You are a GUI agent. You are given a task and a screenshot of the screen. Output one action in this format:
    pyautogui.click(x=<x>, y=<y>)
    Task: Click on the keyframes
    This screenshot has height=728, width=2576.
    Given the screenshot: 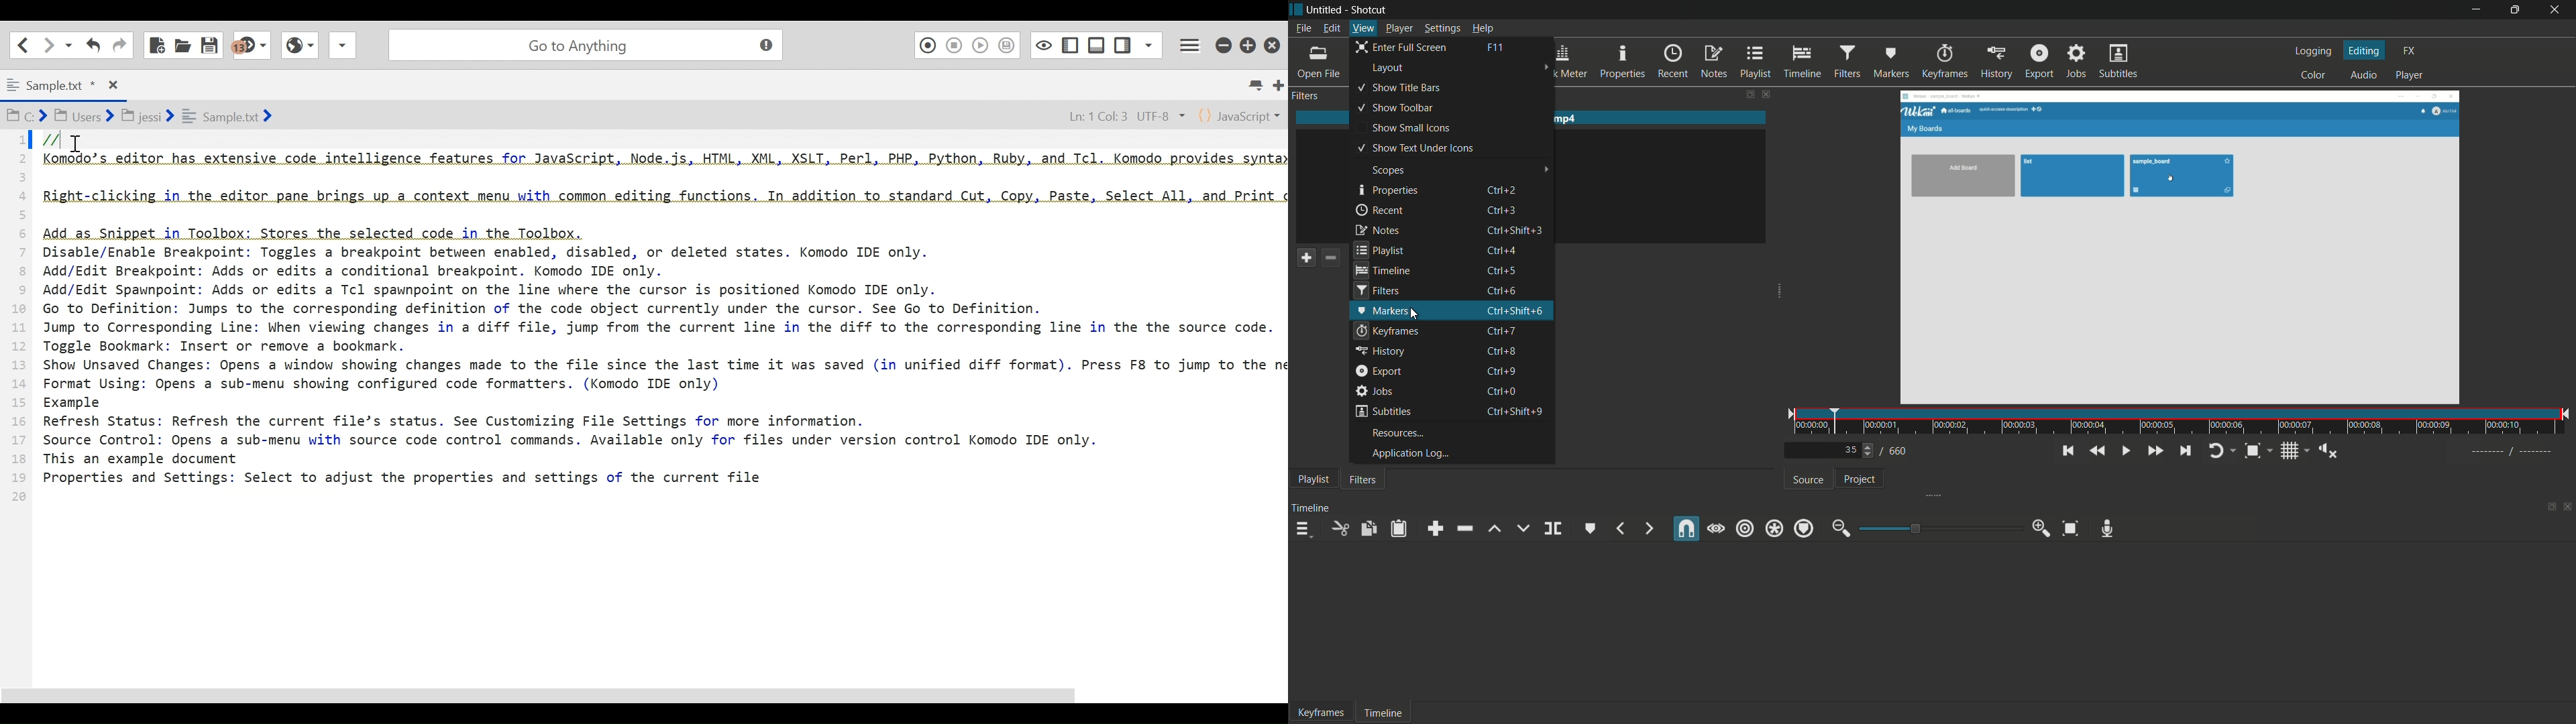 What is the action you would take?
    pyautogui.click(x=1945, y=62)
    